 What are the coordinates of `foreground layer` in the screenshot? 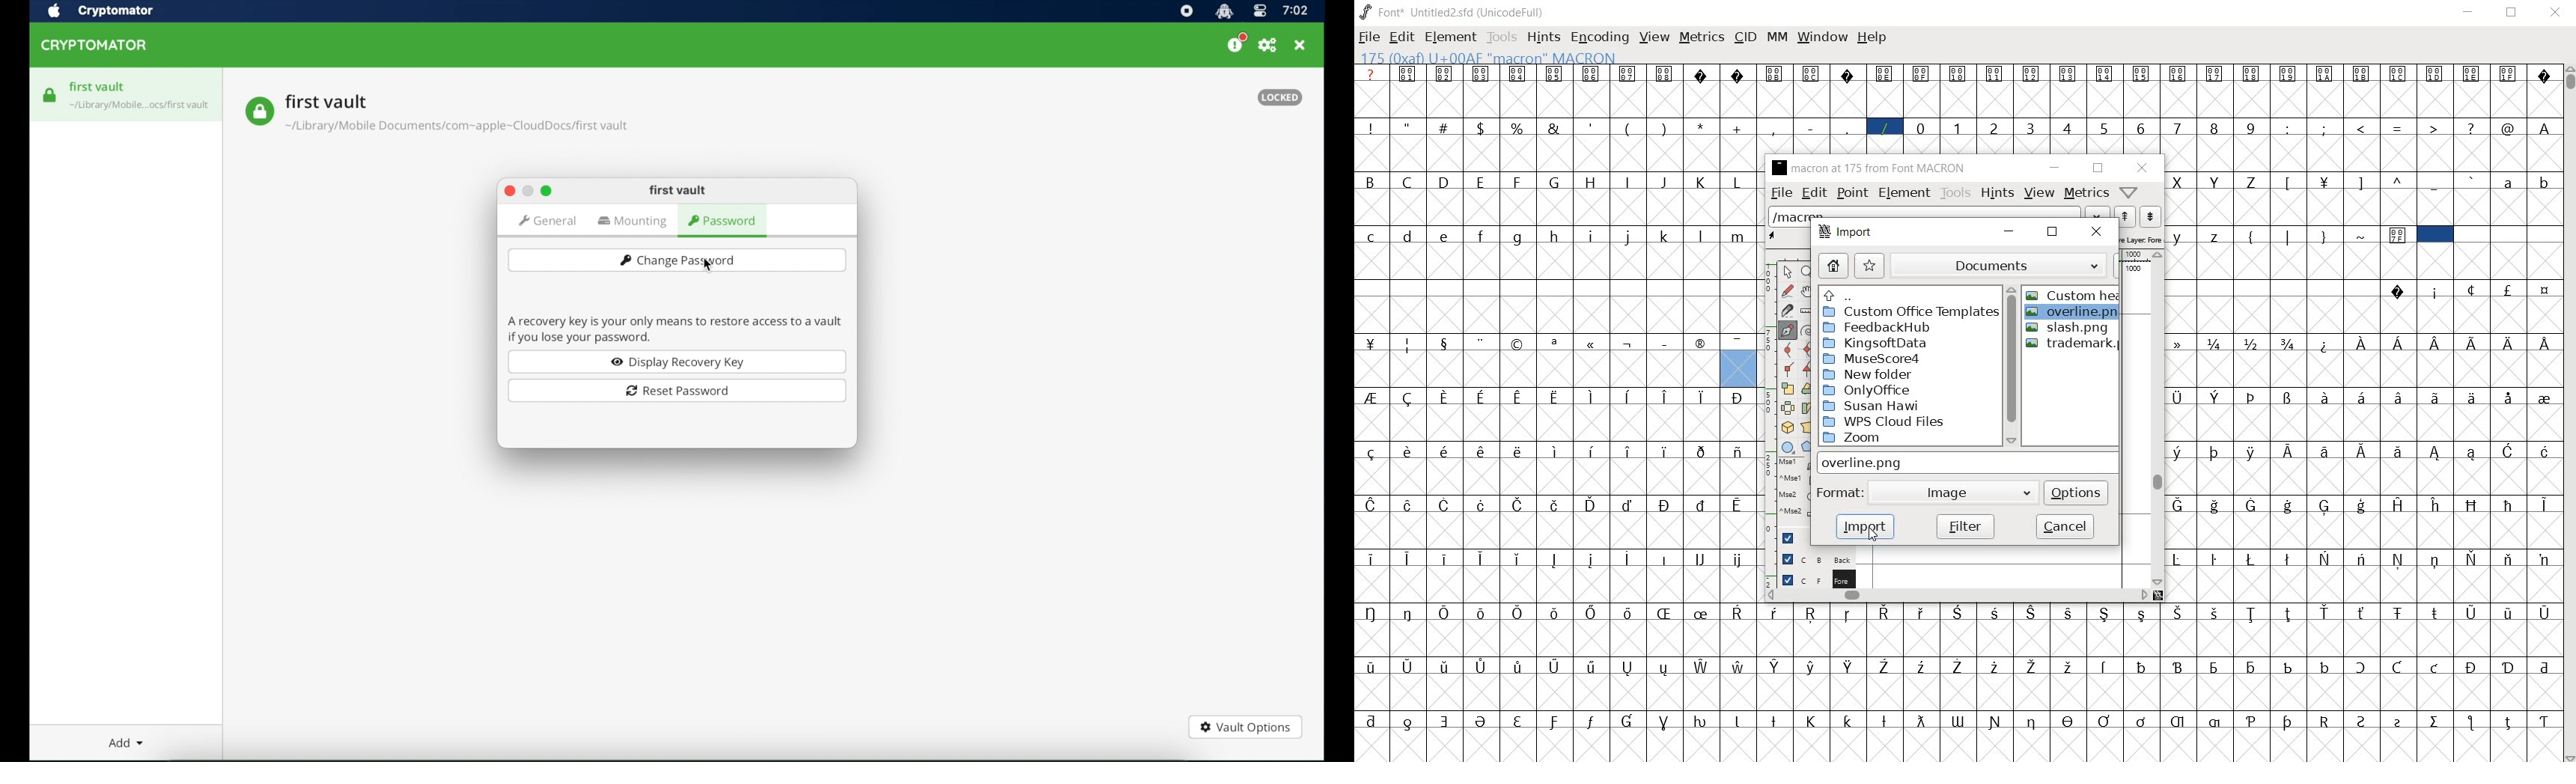 It's located at (1818, 579).